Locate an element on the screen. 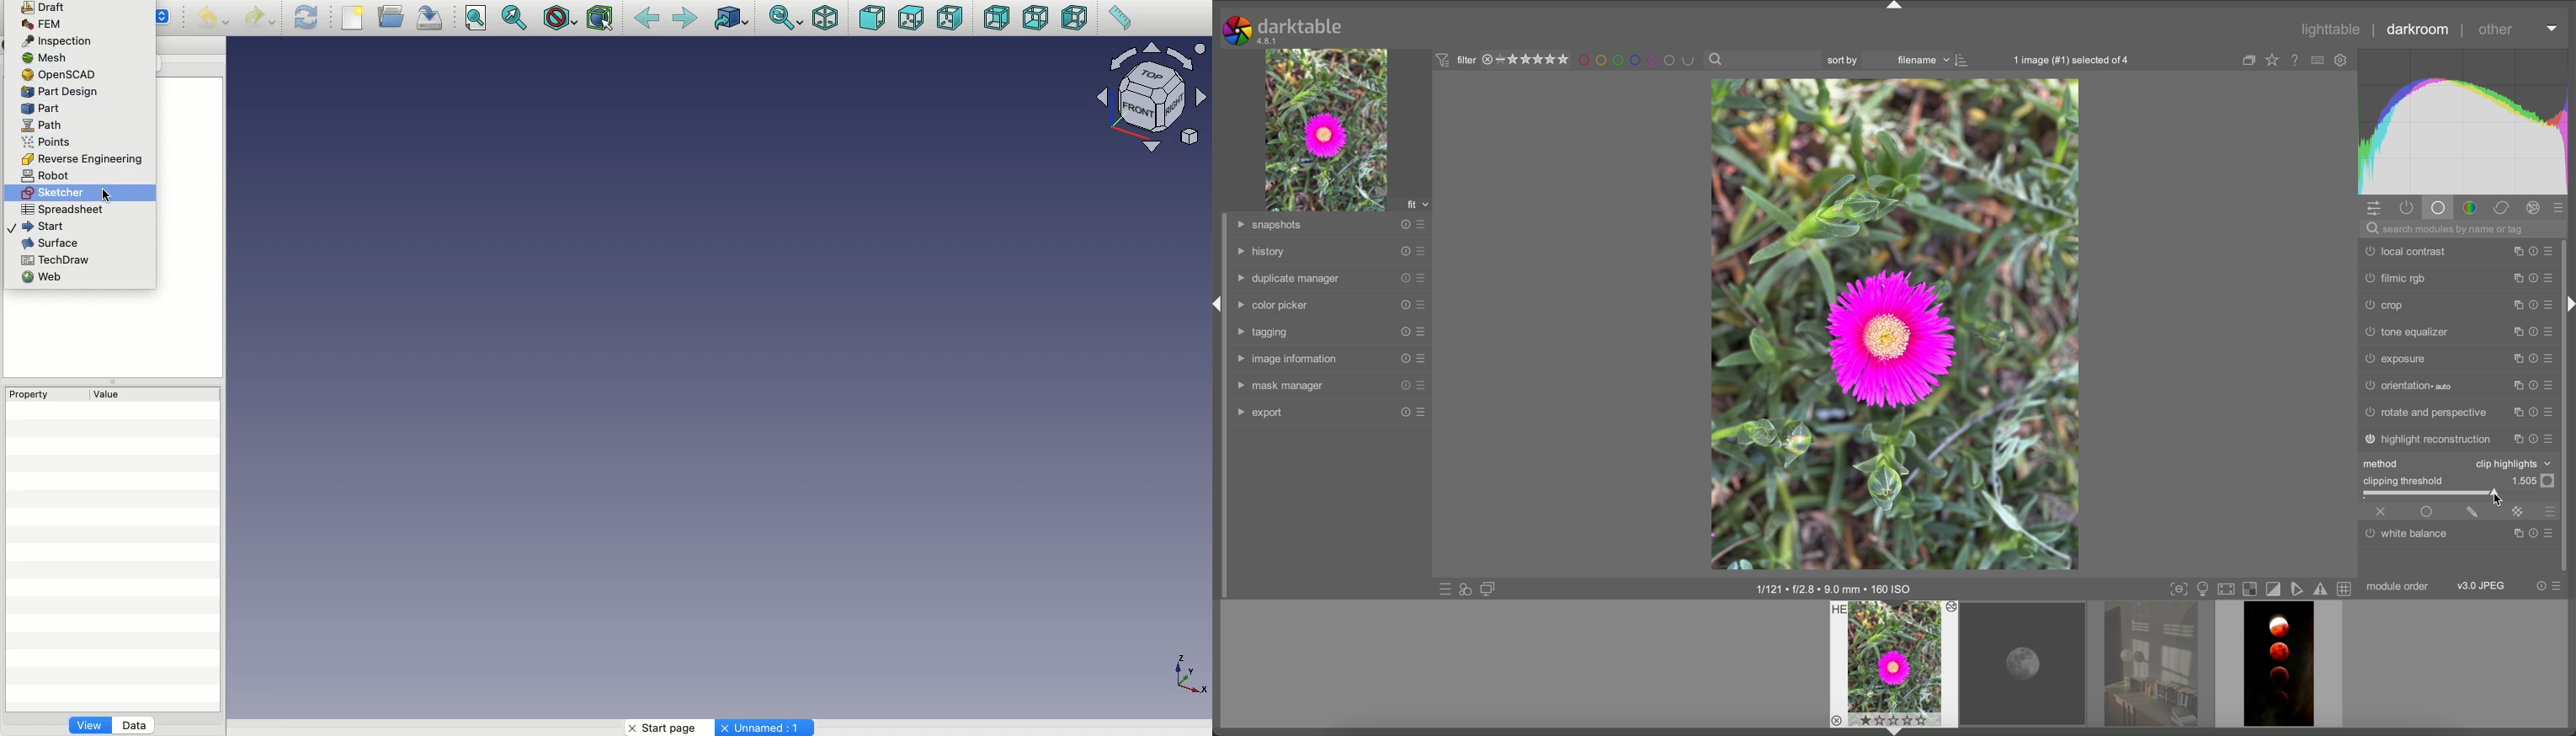 The image size is (2576, 756). filename is located at coordinates (1922, 61).